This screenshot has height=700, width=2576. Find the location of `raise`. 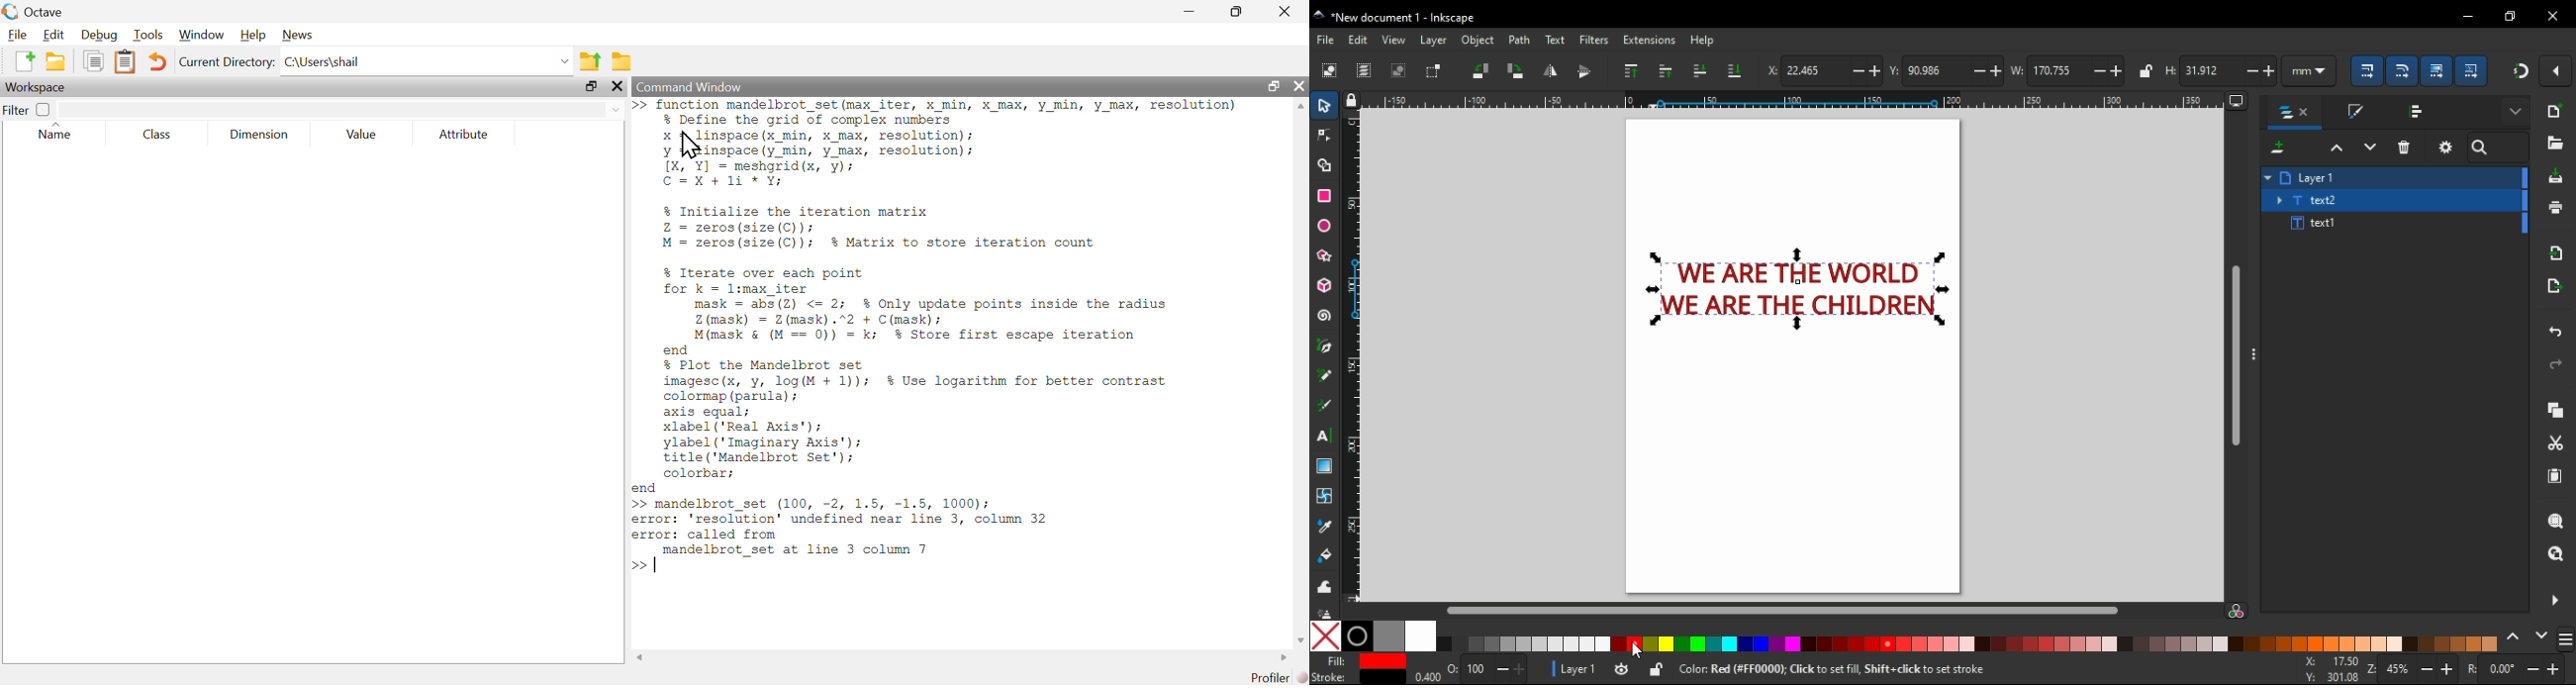

raise is located at coordinates (1665, 71).